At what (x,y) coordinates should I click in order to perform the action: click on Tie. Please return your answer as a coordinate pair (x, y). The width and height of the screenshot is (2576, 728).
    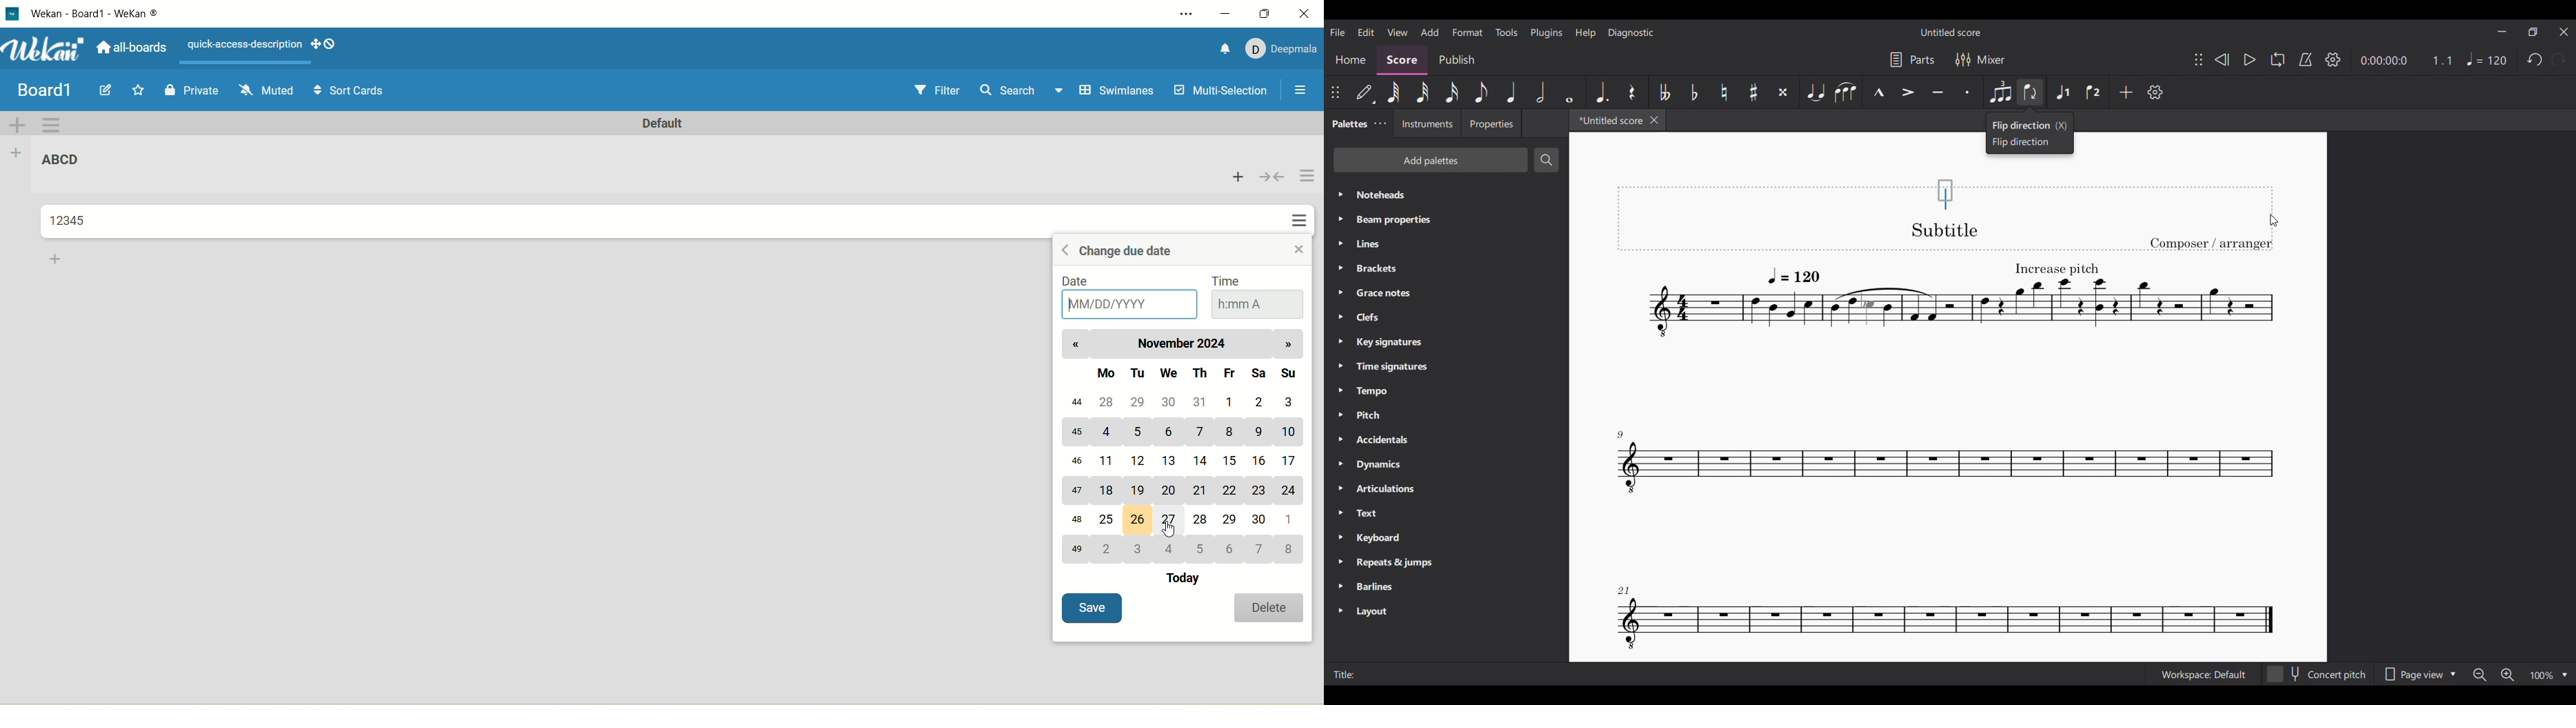
    Looking at the image, I should click on (1815, 92).